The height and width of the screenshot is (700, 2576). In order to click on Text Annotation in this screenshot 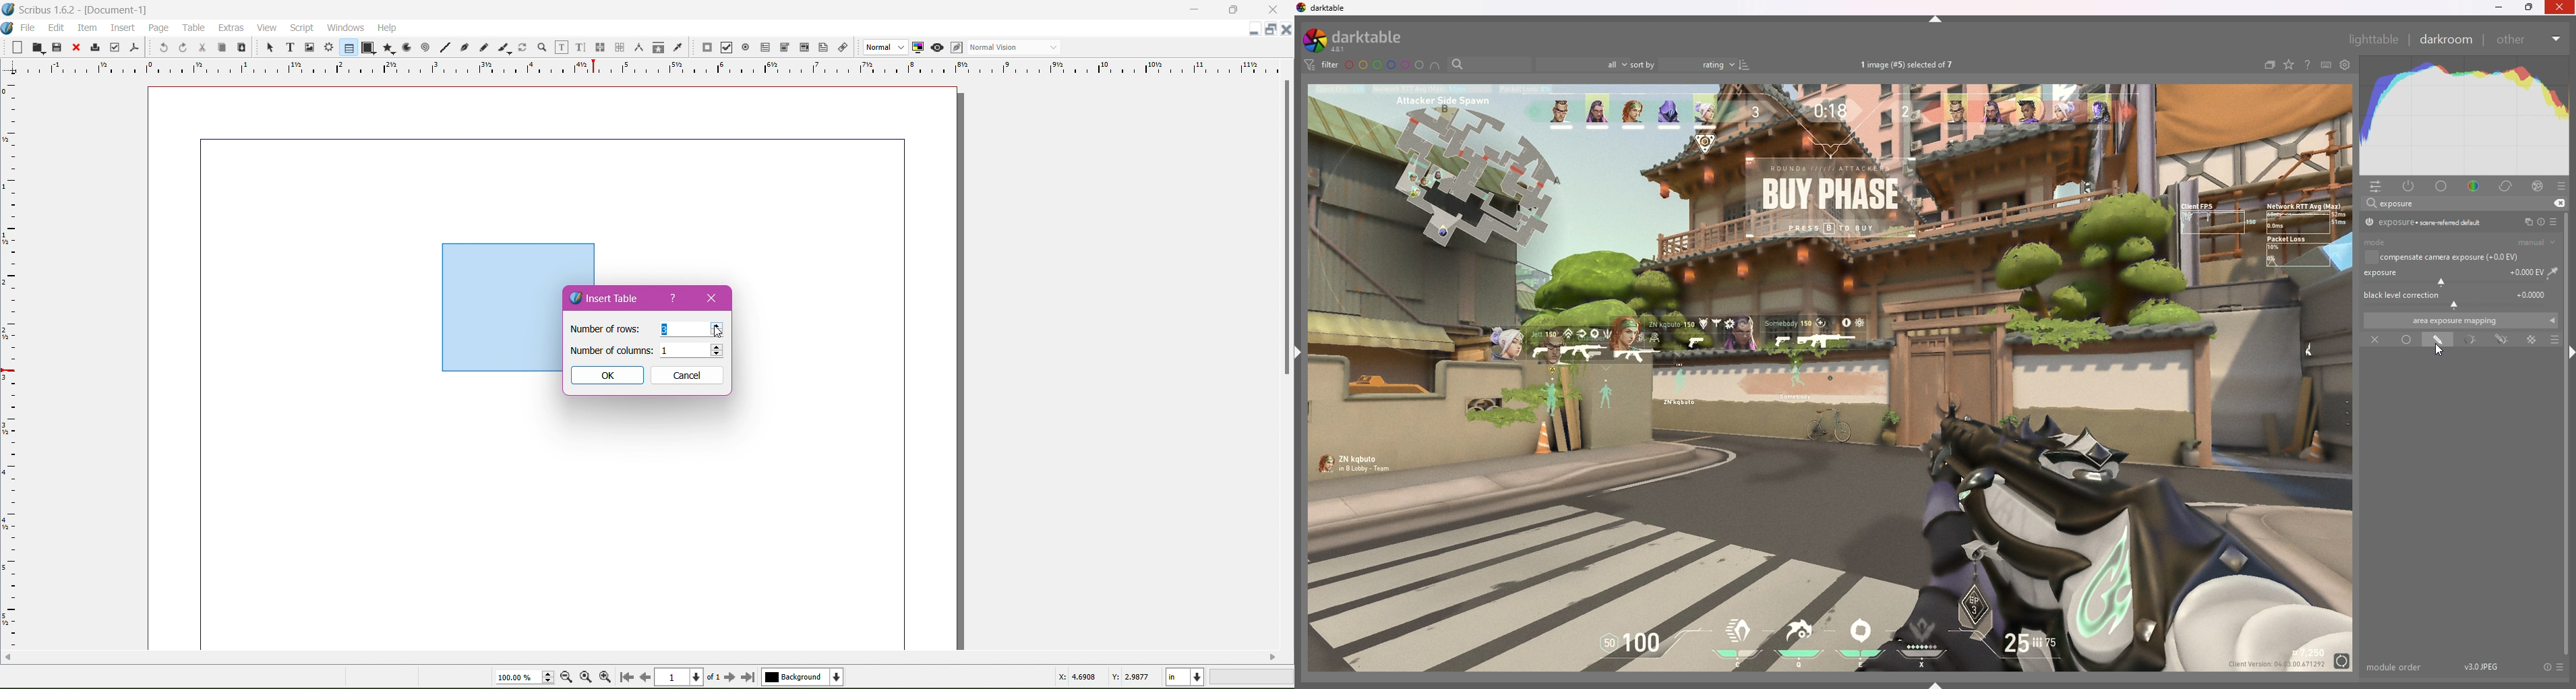, I will do `click(821, 45)`.